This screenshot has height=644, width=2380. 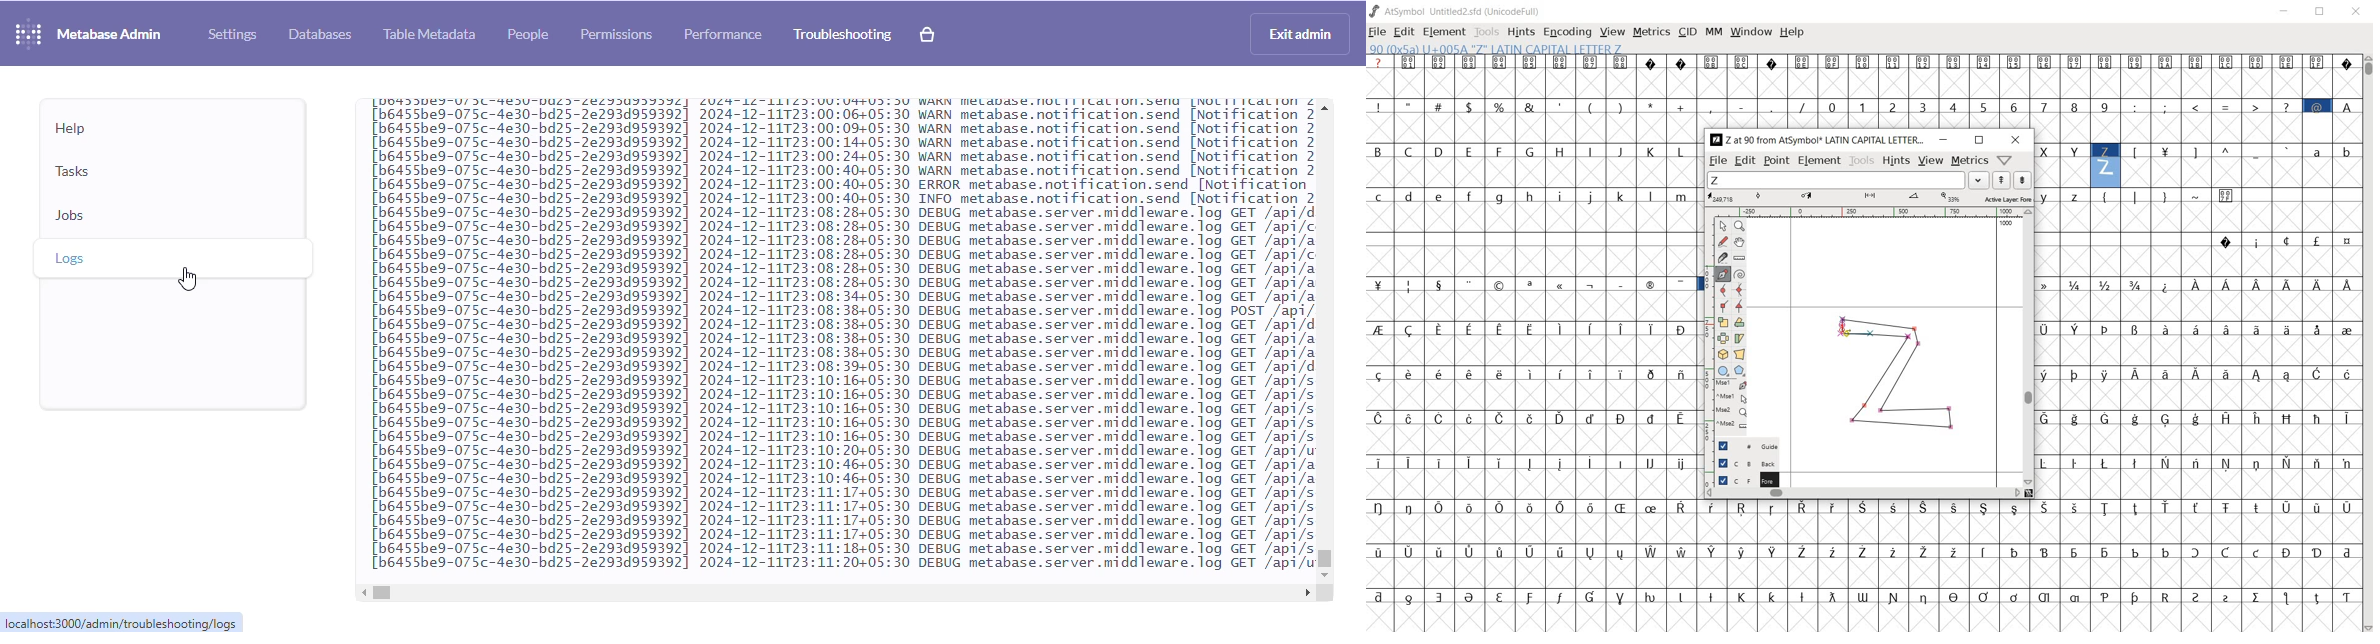 What do you see at coordinates (1495, 49) in the screenshot?
I see `90(0x5a) U+005A "Z" LATIN CAPITAL LETTER Z` at bounding box center [1495, 49].